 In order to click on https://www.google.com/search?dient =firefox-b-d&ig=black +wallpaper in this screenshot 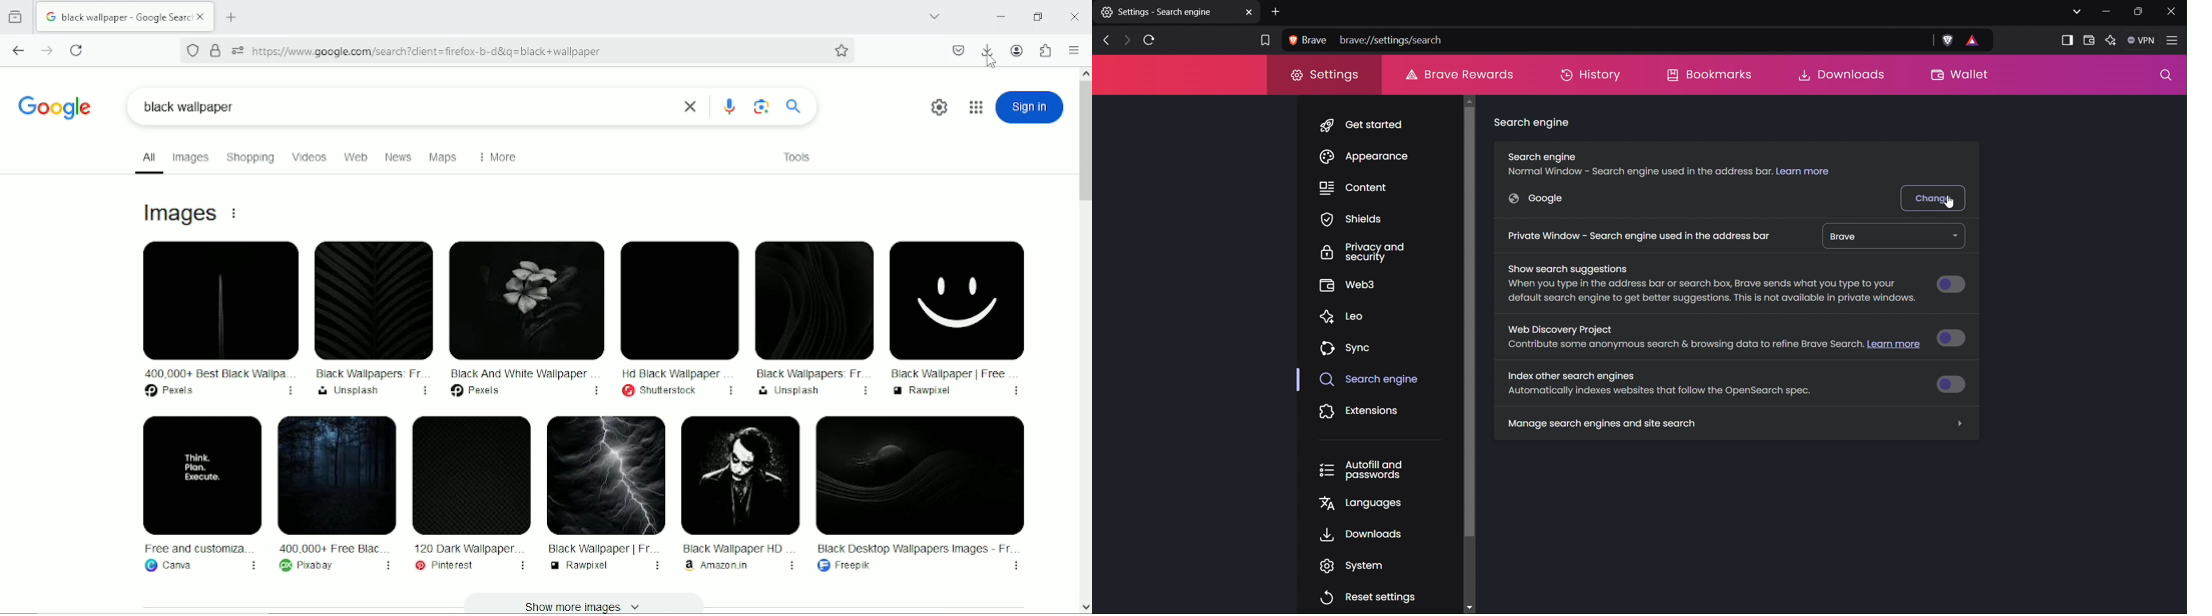, I will do `click(428, 51)`.